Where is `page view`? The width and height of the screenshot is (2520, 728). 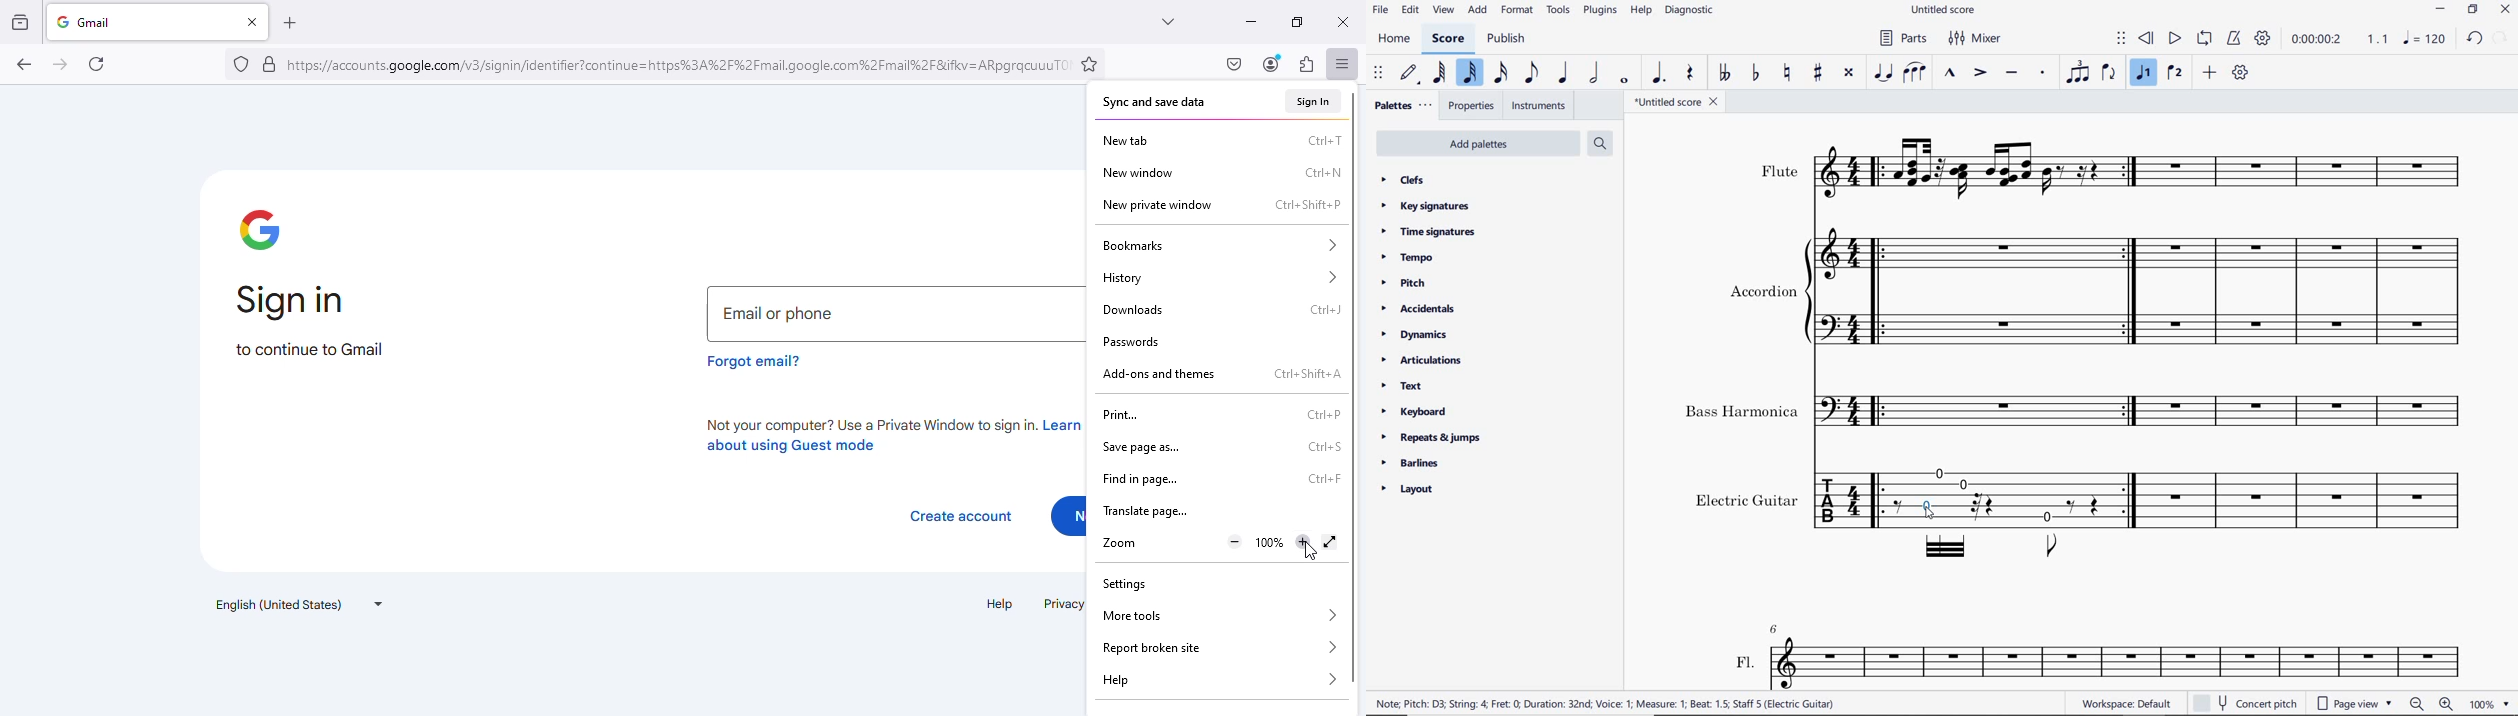 page view is located at coordinates (2353, 703).